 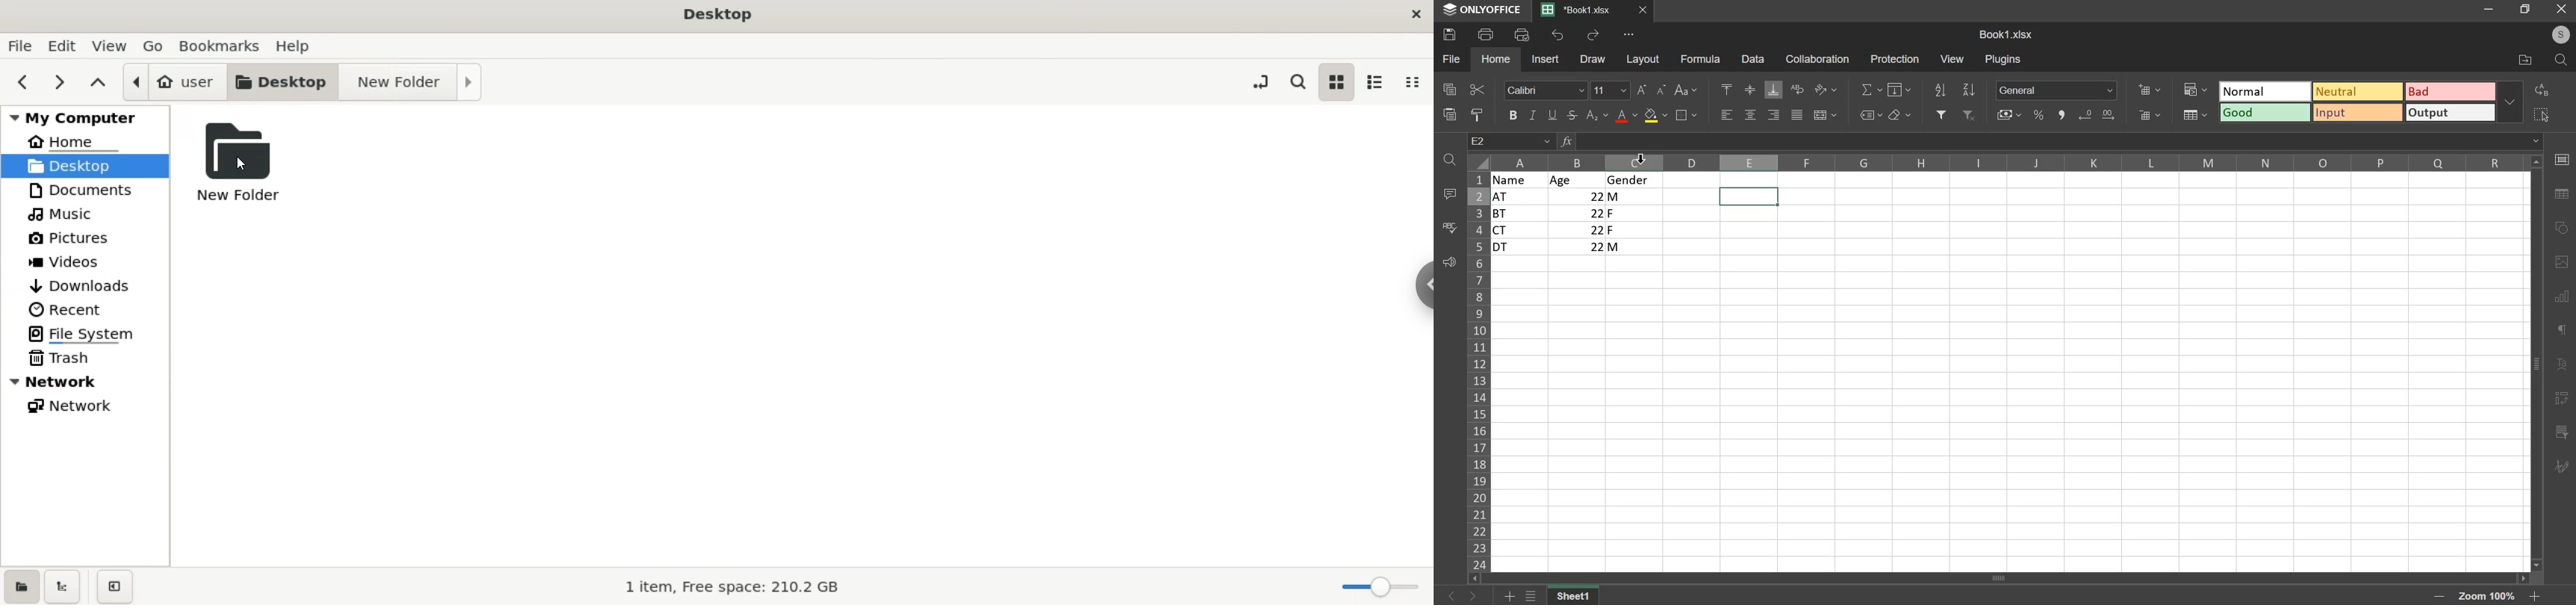 I want to click on cell settings, so click(x=2562, y=159).